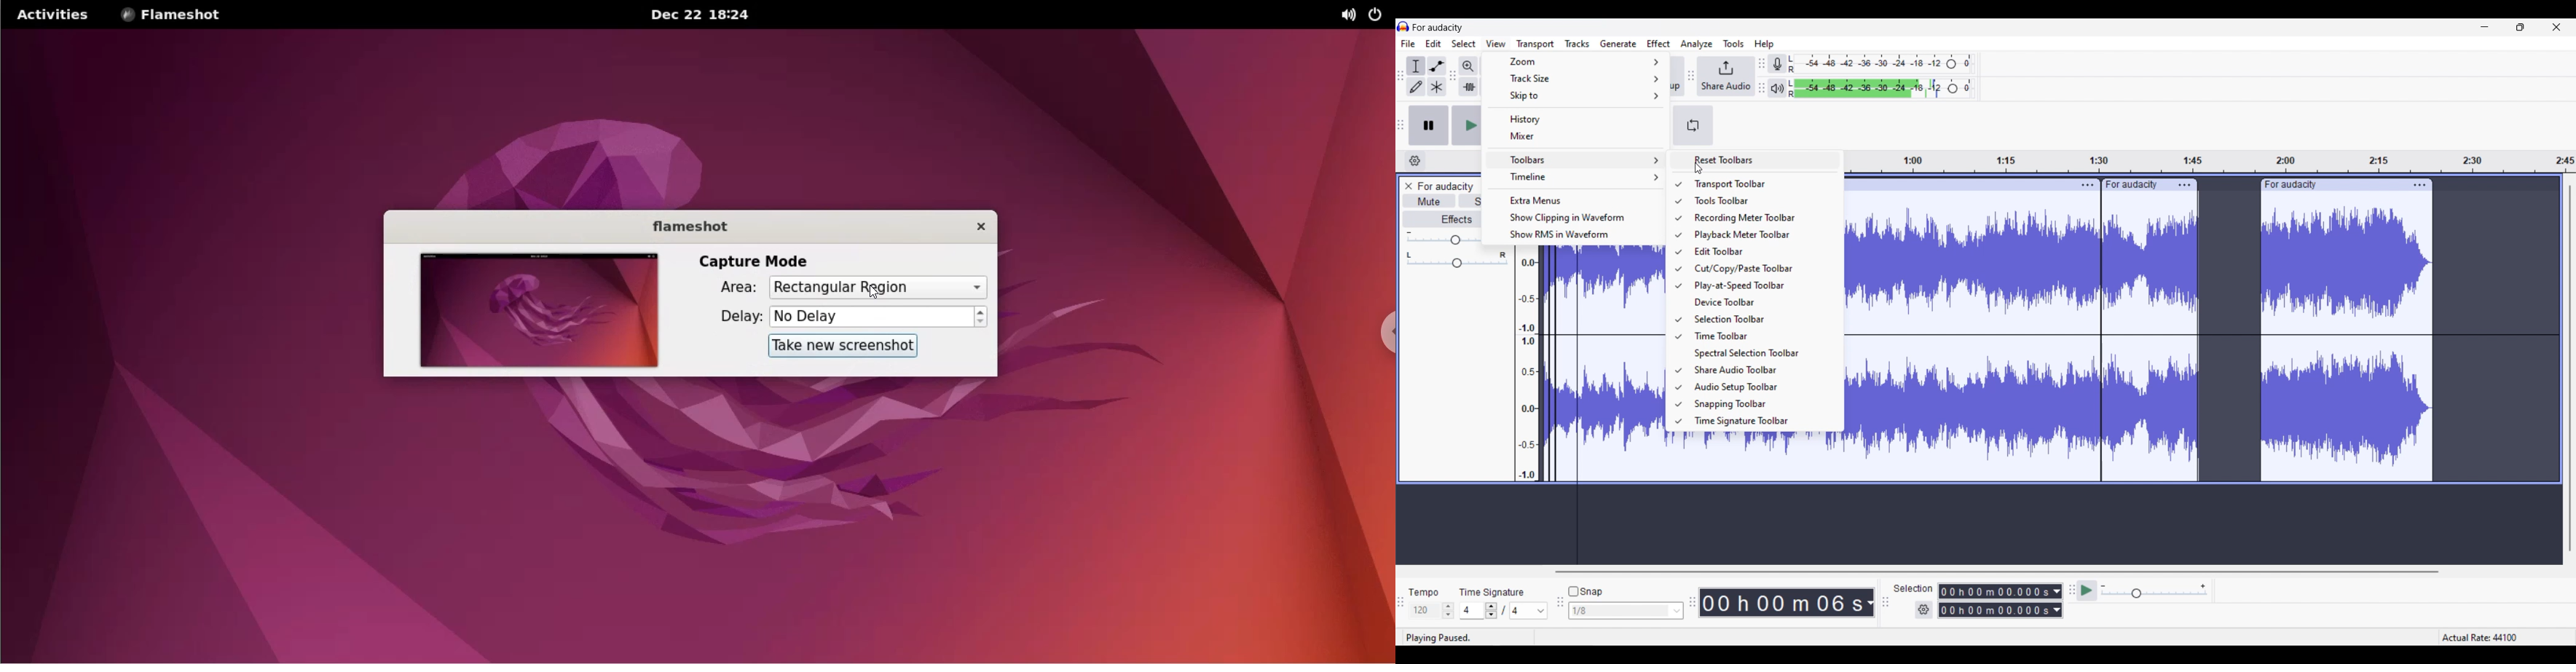 This screenshot has width=2576, height=672. What do you see at coordinates (1881, 89) in the screenshot?
I see `Playback level` at bounding box center [1881, 89].